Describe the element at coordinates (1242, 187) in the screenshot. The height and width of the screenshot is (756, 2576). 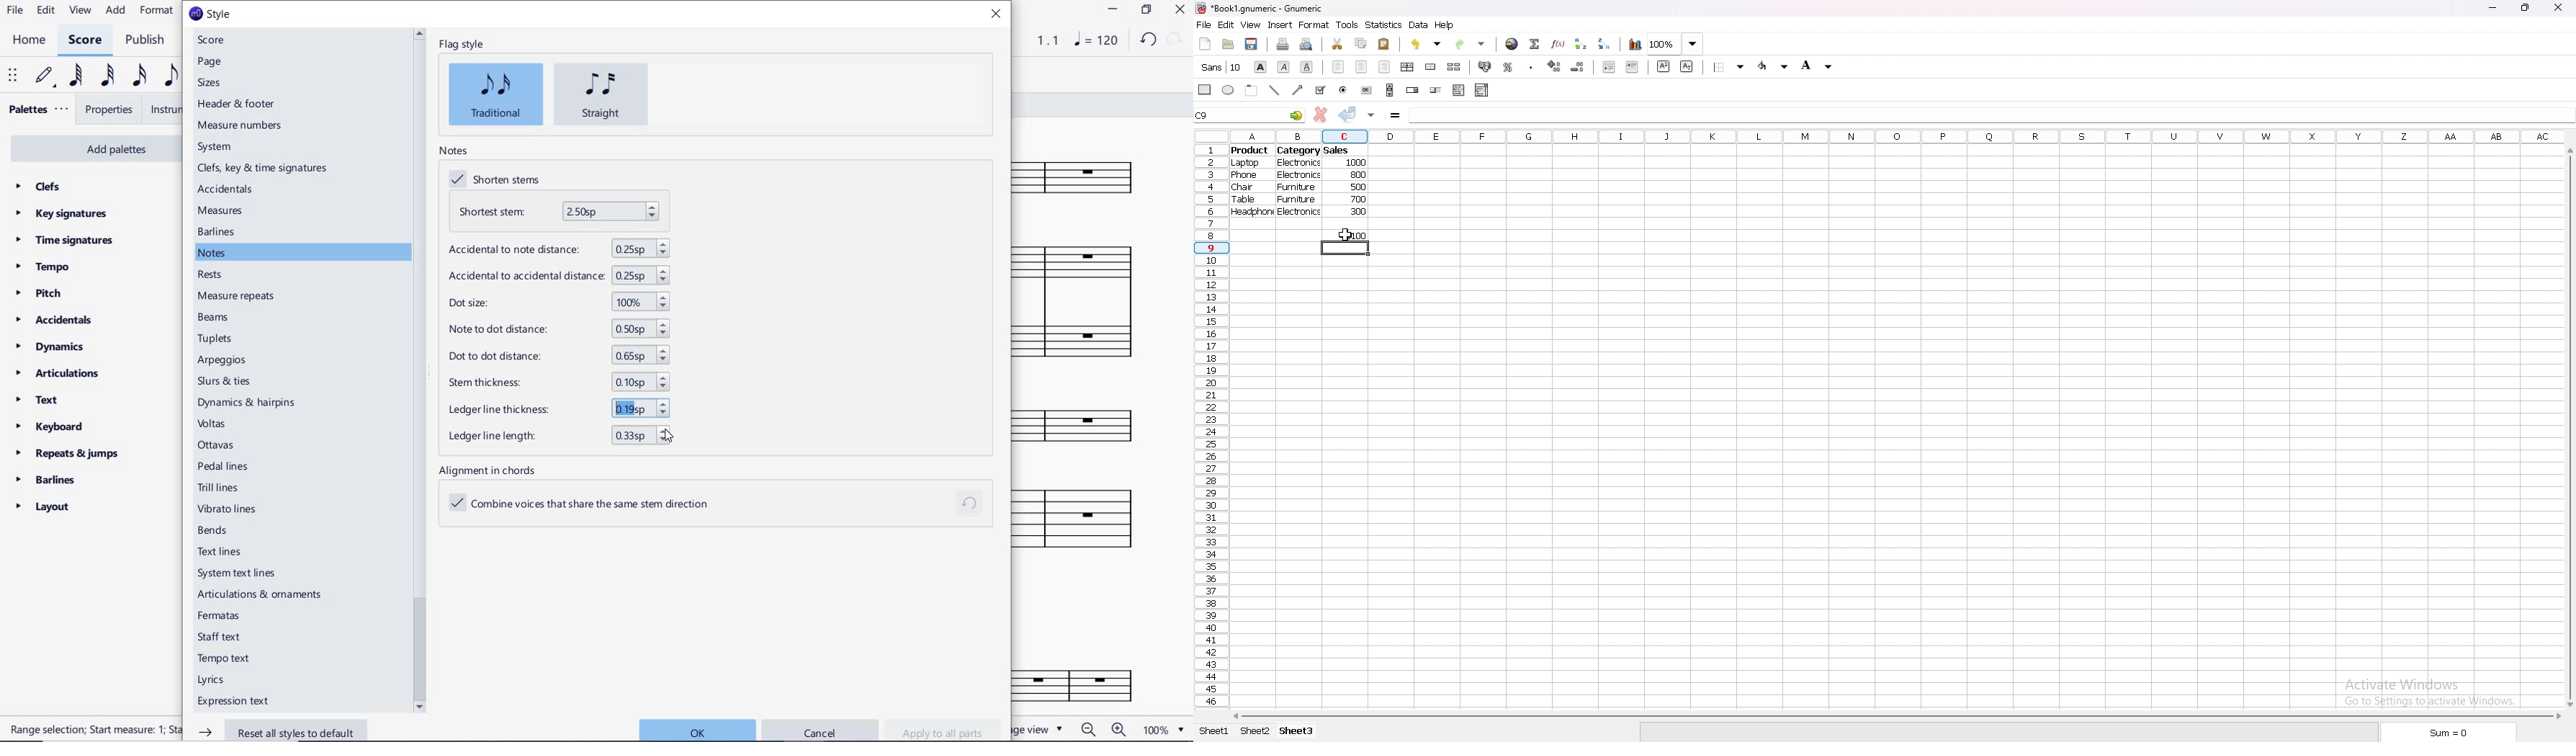
I see `chair` at that location.